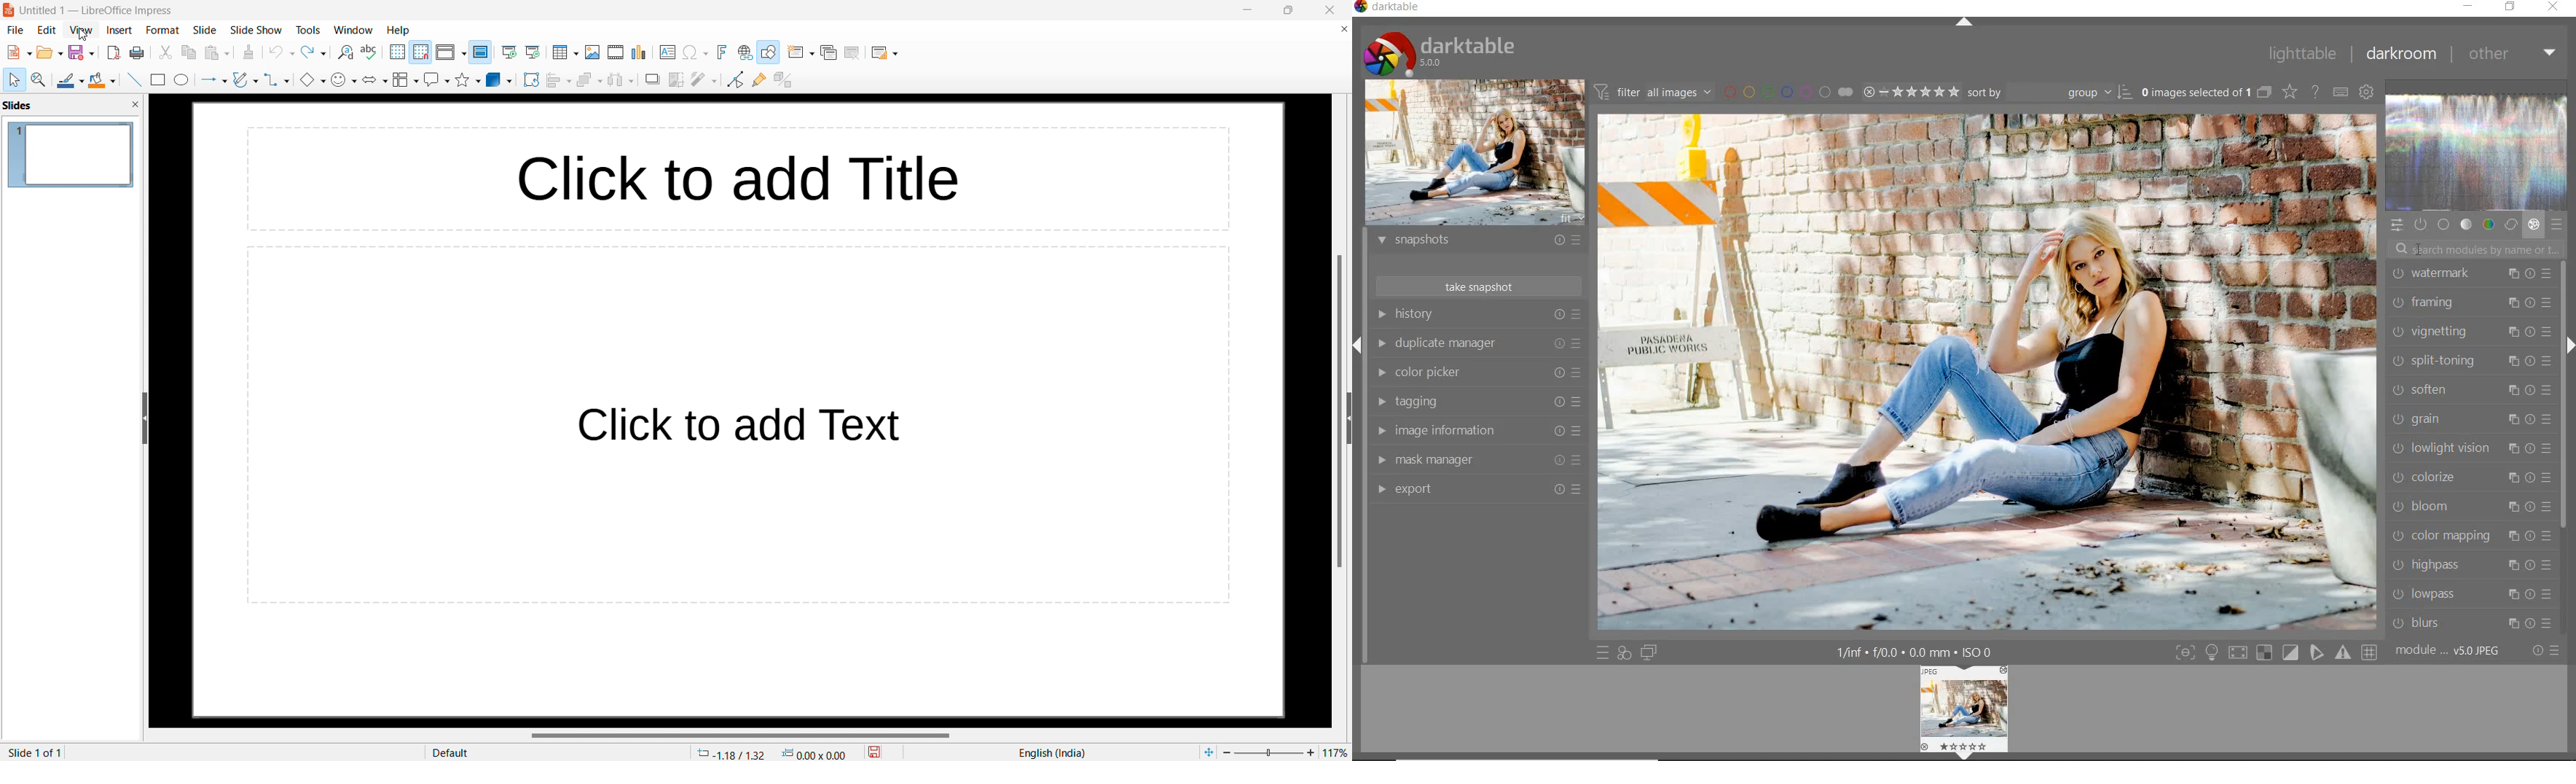  I want to click on range rating of selected images, so click(1910, 93).